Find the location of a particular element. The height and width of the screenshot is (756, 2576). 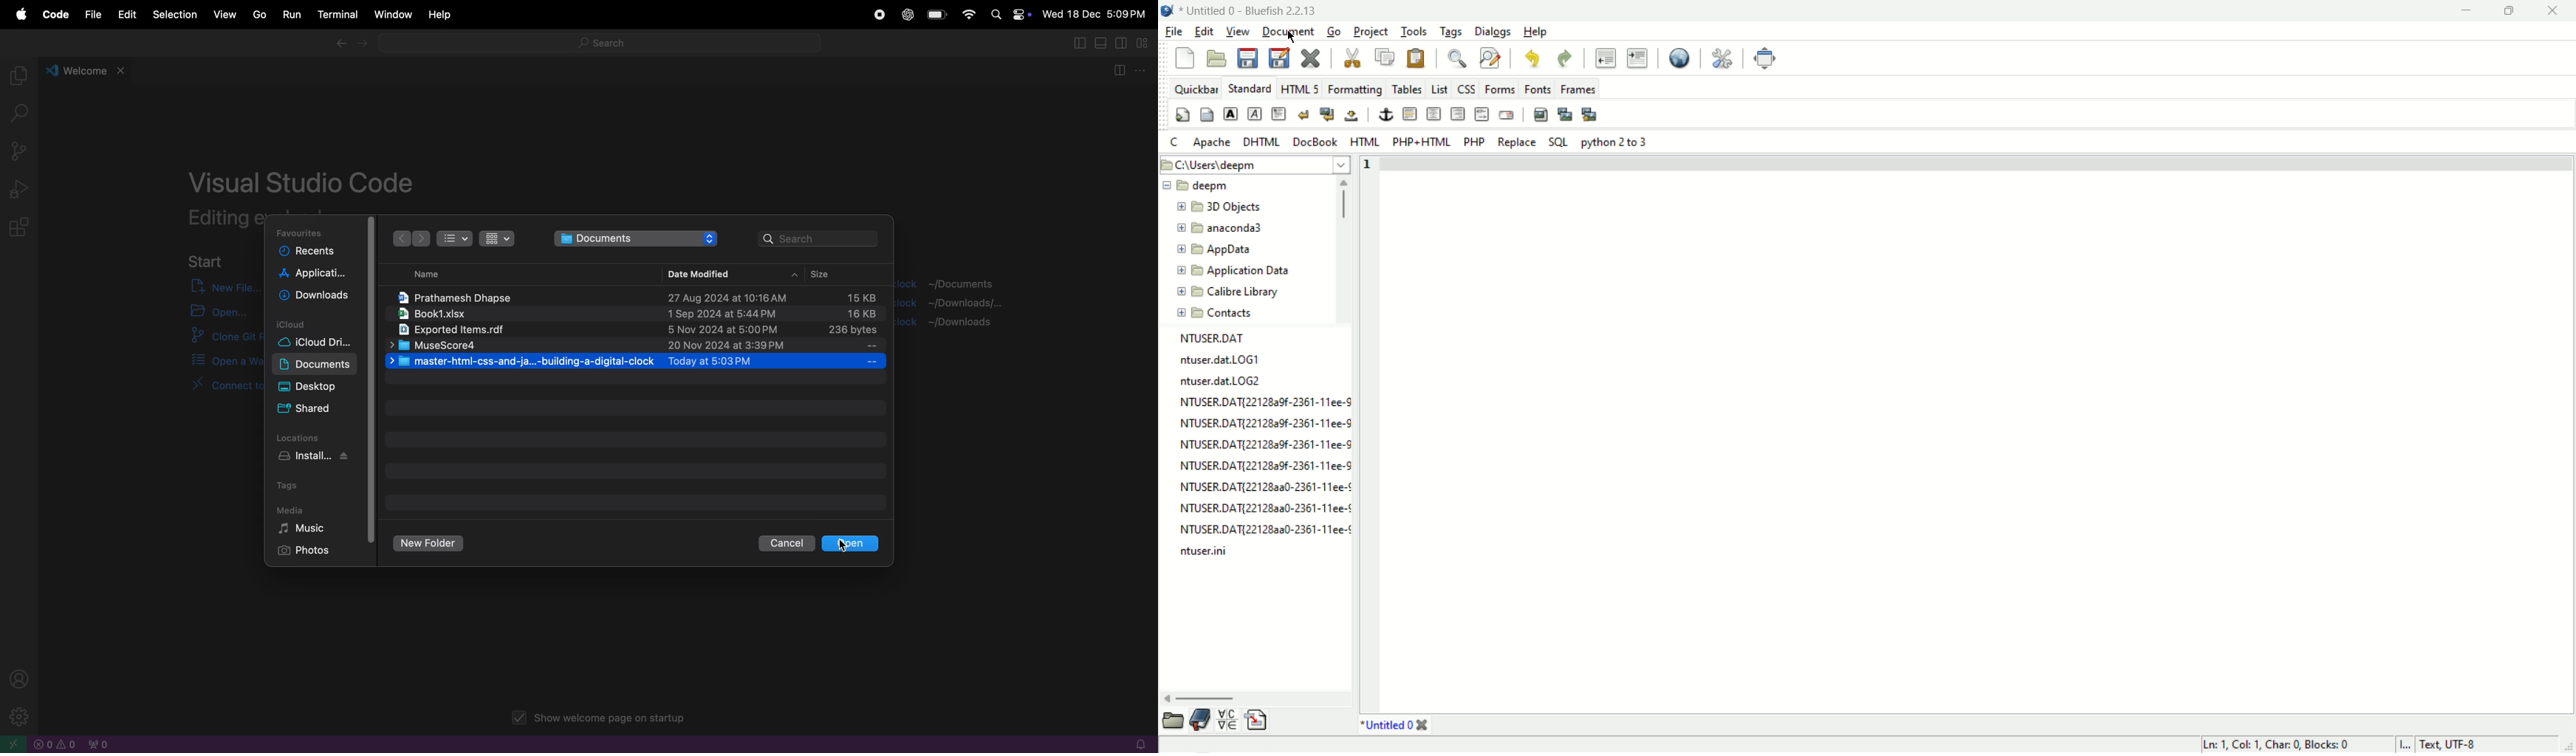

backward is located at coordinates (339, 45).